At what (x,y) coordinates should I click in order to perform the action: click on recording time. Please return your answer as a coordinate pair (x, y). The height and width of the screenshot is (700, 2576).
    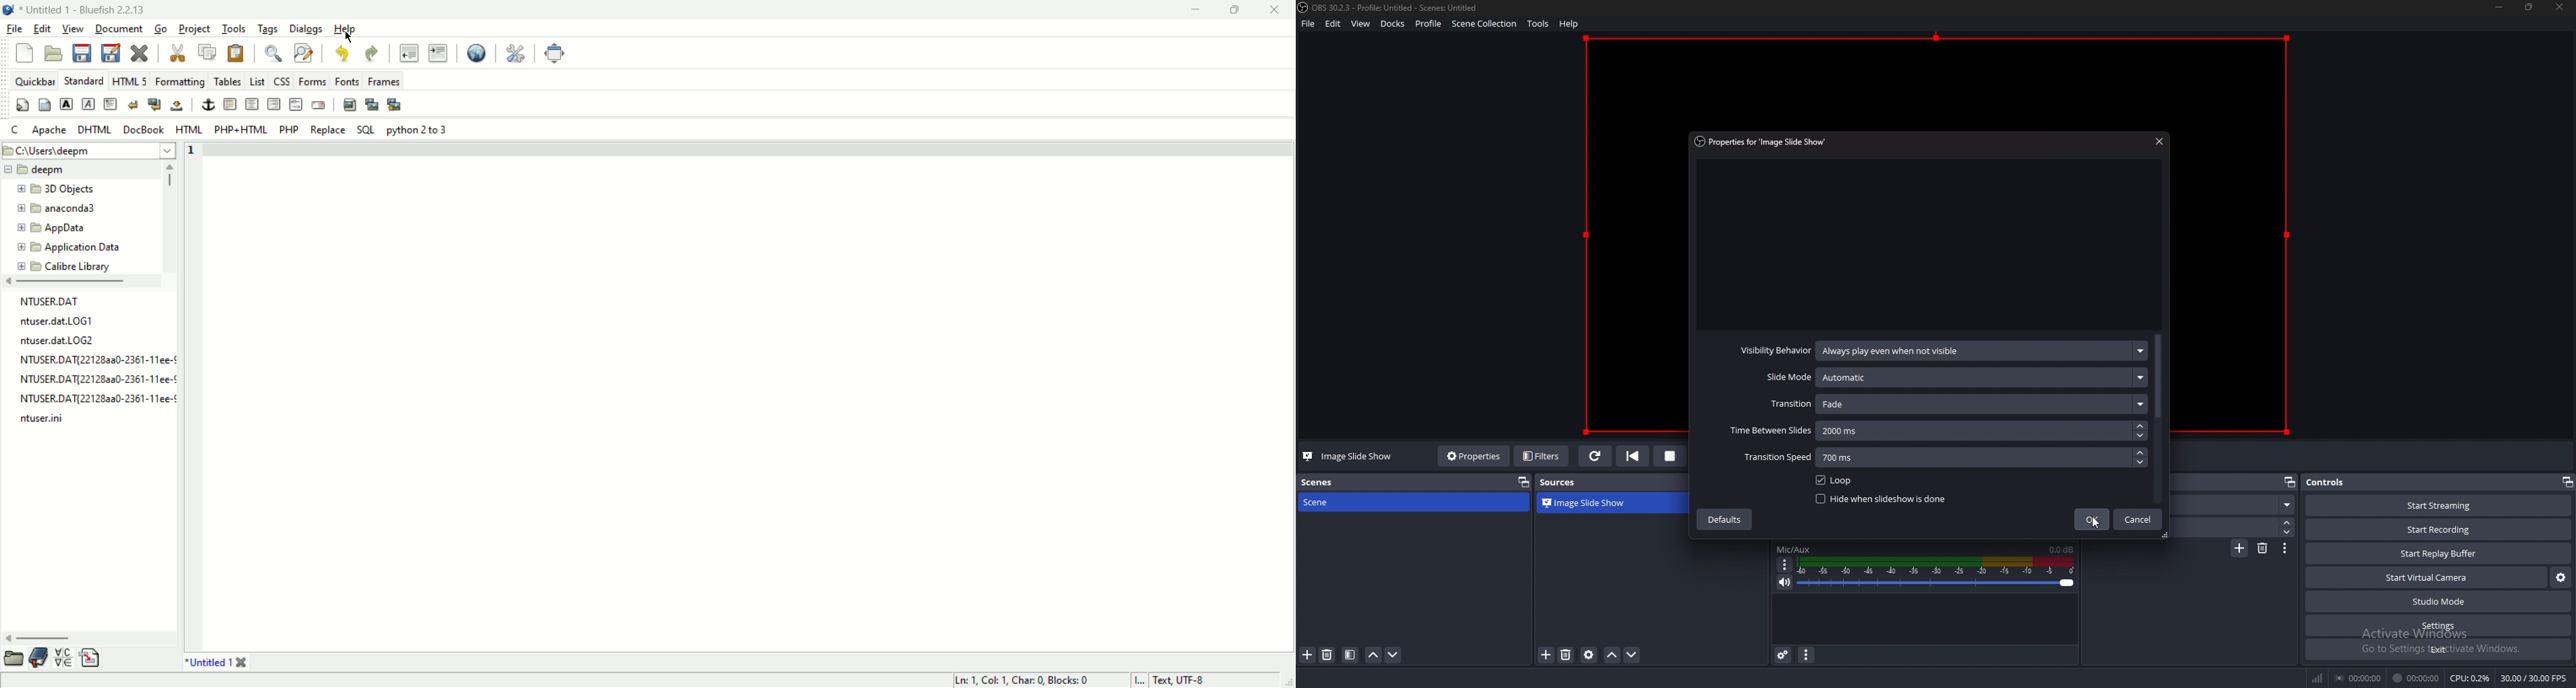
    Looking at the image, I should click on (2418, 677).